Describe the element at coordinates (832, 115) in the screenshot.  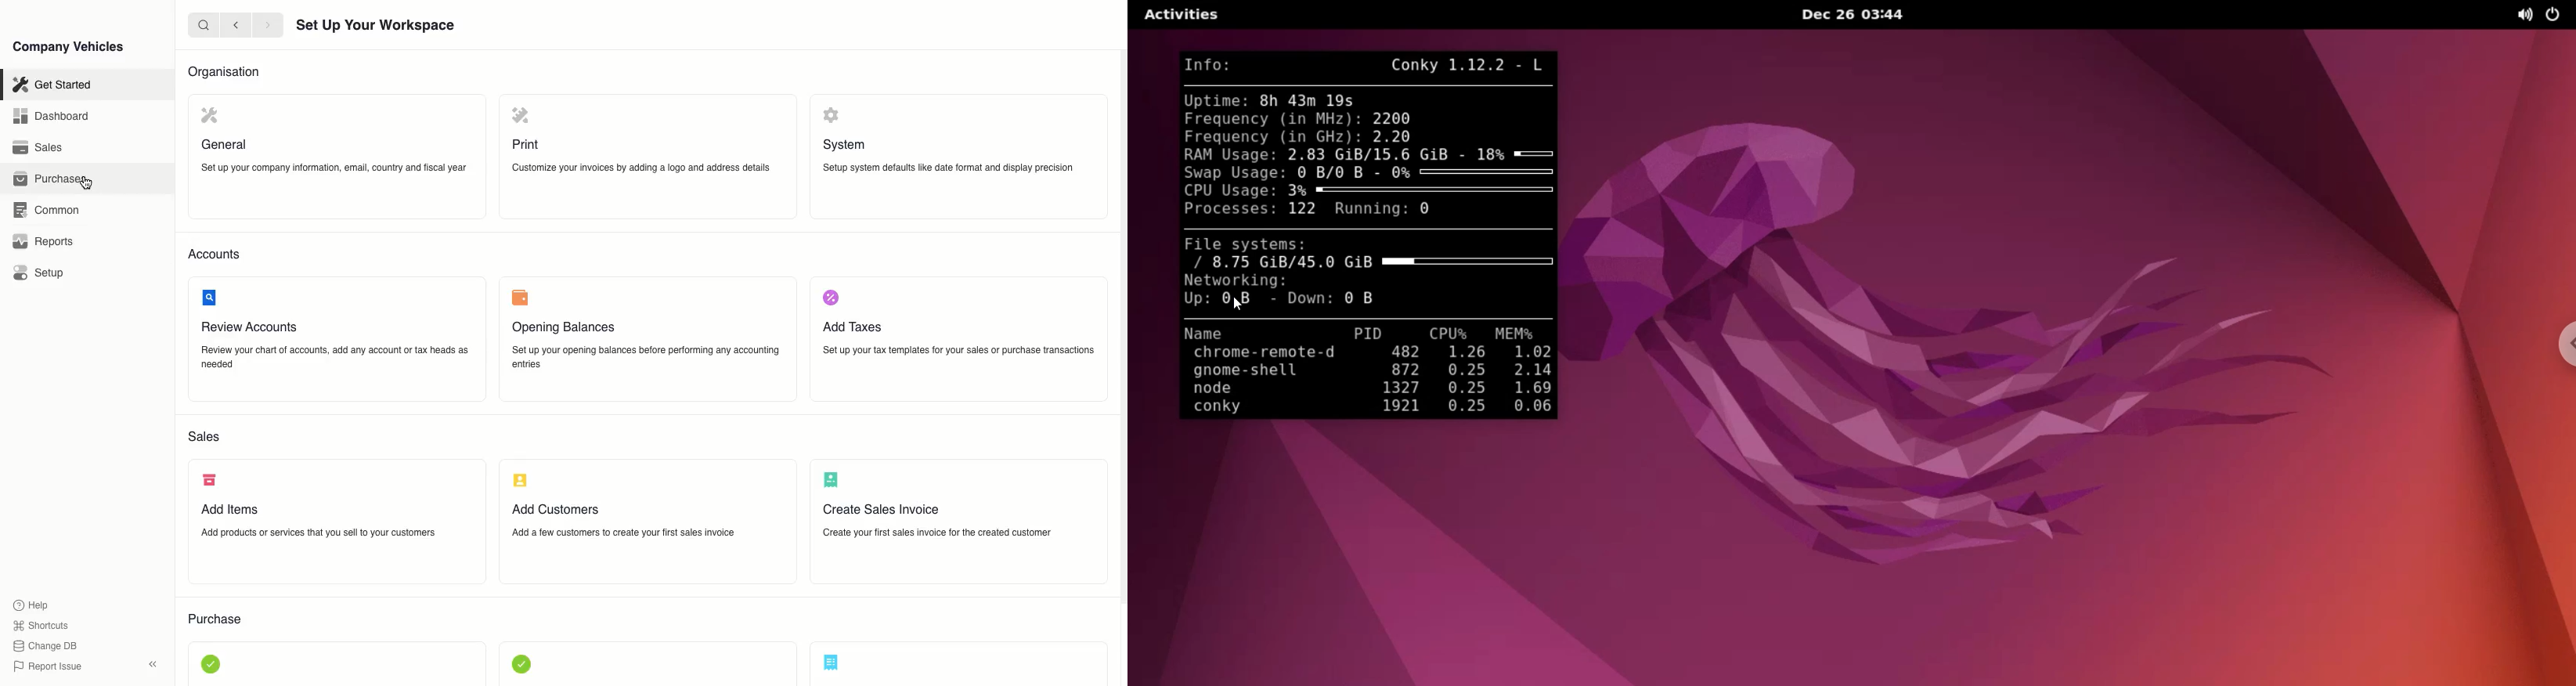
I see `icon` at that location.